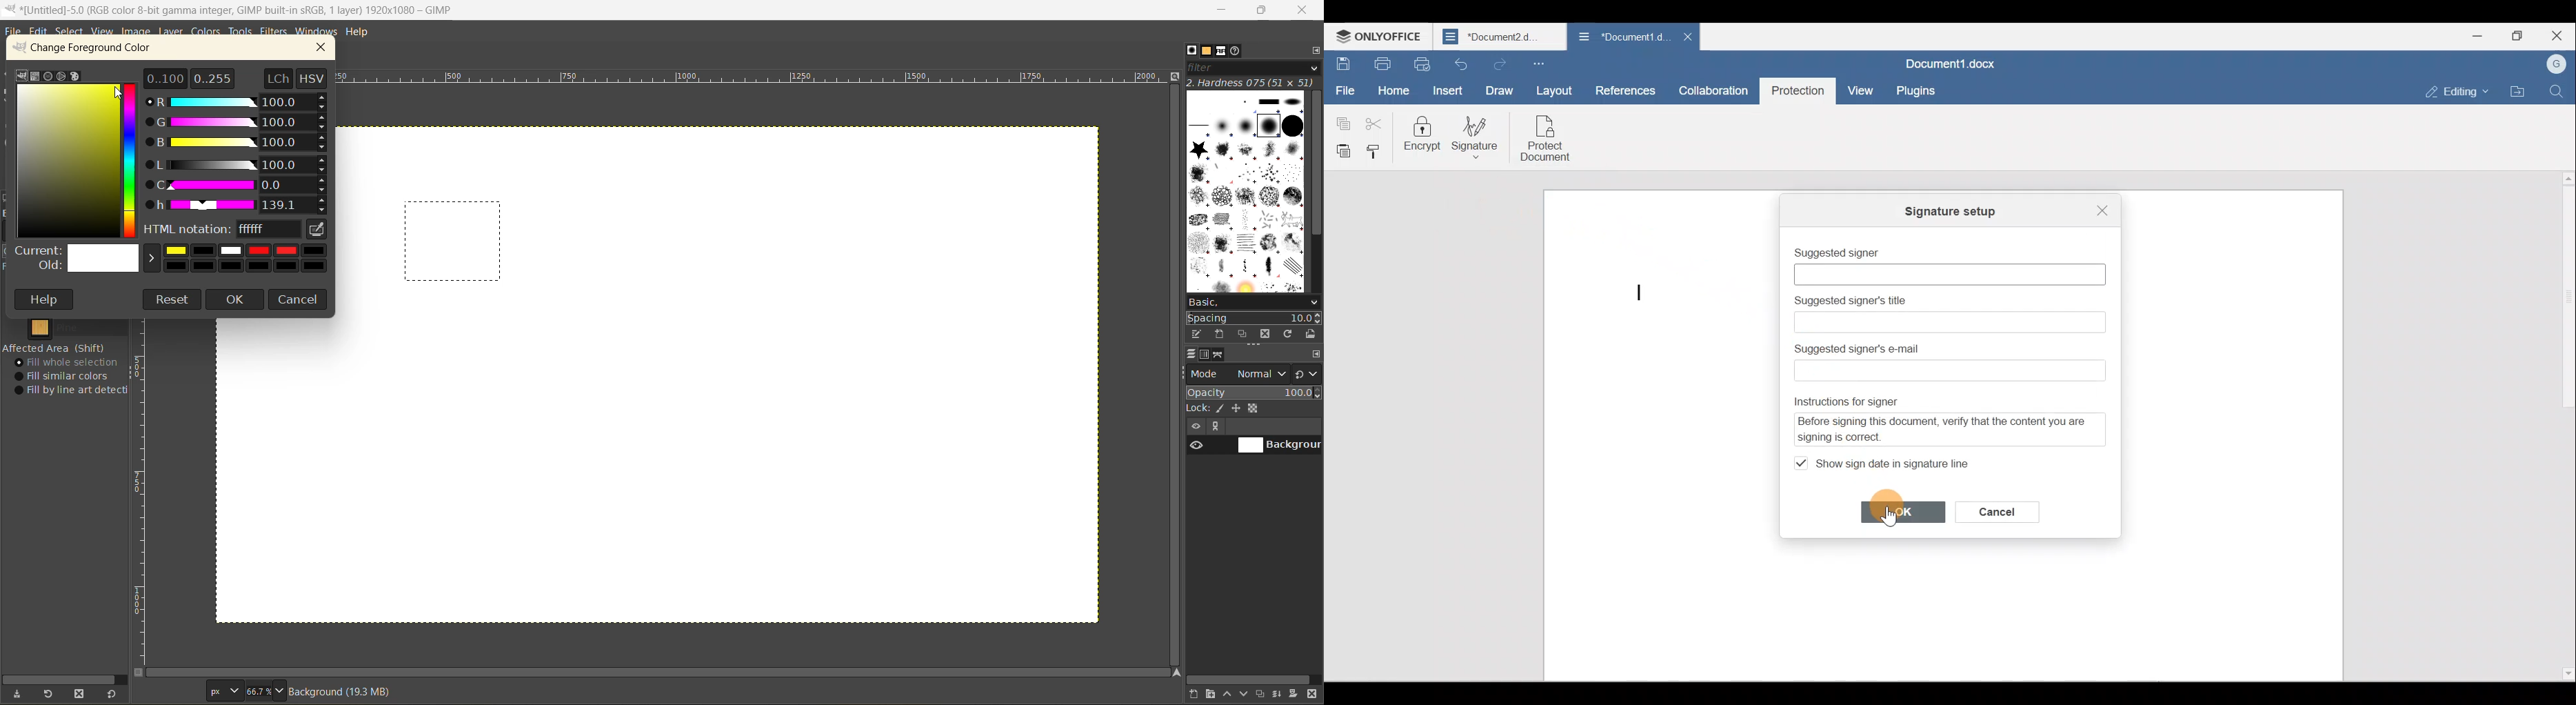 The width and height of the screenshot is (2576, 728). I want to click on preview, so click(1195, 447).